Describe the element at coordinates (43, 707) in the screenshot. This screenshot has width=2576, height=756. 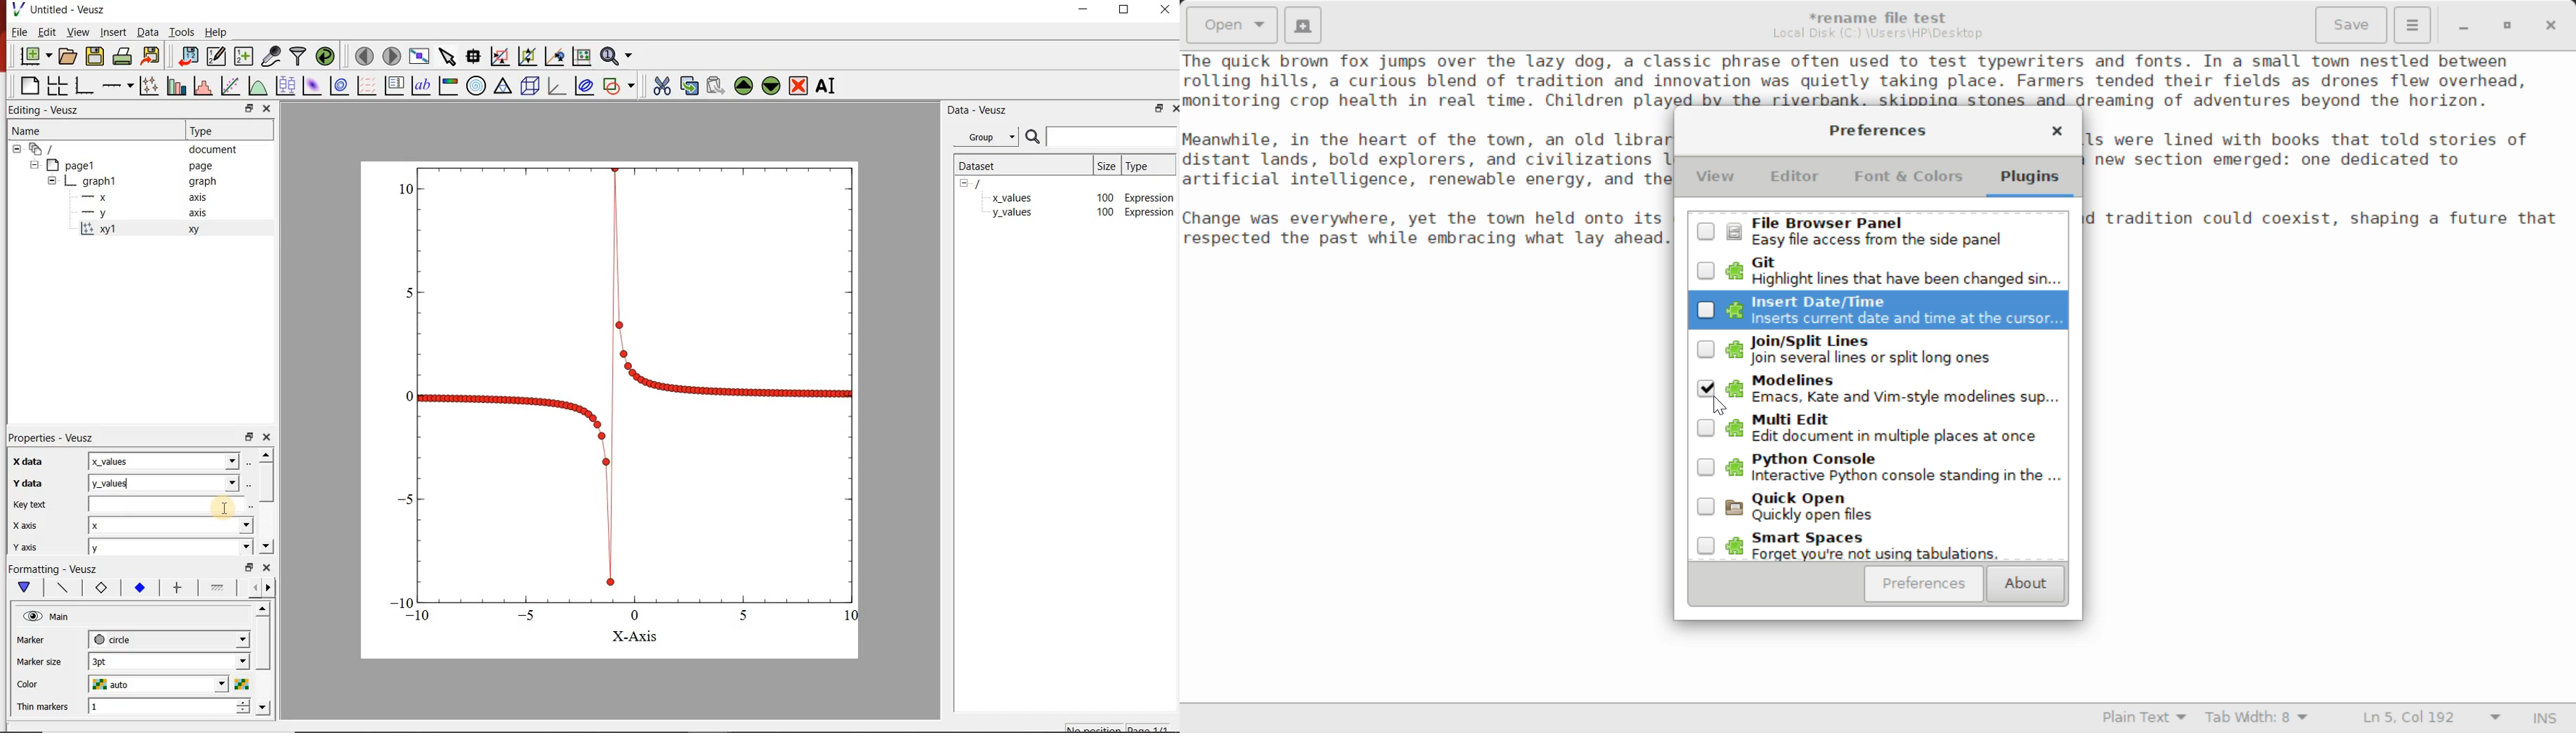
I see `Thin markers` at that location.